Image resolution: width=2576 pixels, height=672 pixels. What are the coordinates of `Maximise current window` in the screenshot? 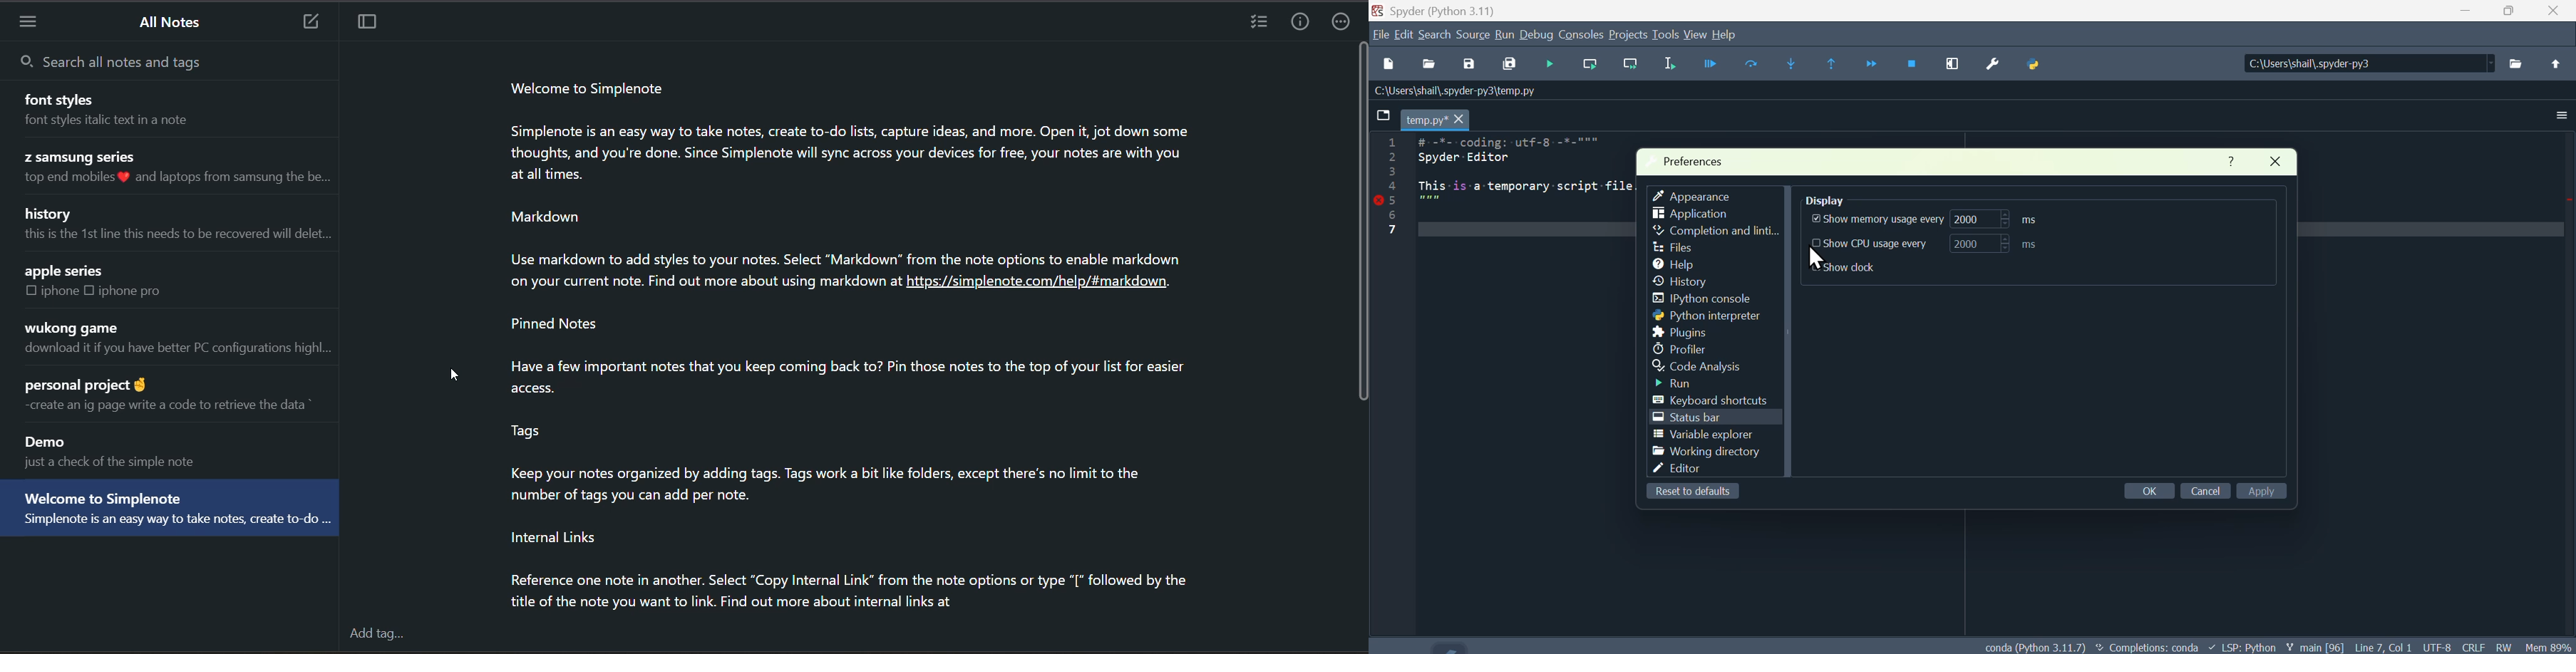 It's located at (1954, 65).